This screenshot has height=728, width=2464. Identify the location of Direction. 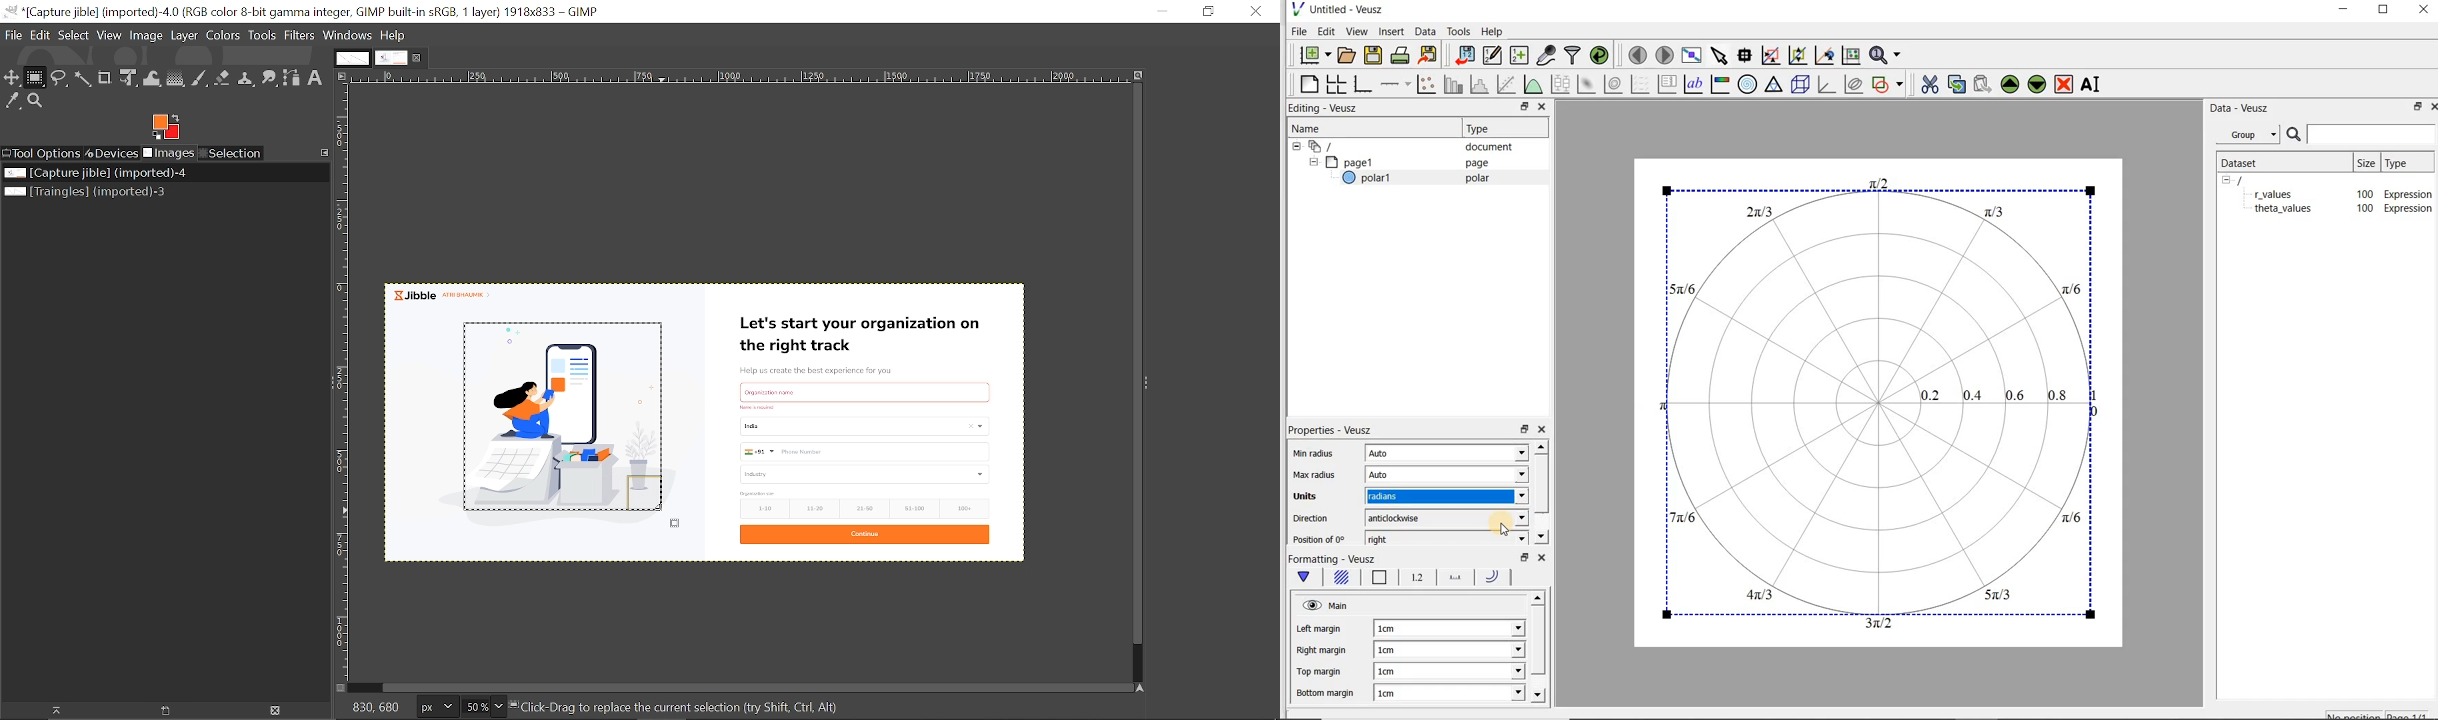
(1313, 520).